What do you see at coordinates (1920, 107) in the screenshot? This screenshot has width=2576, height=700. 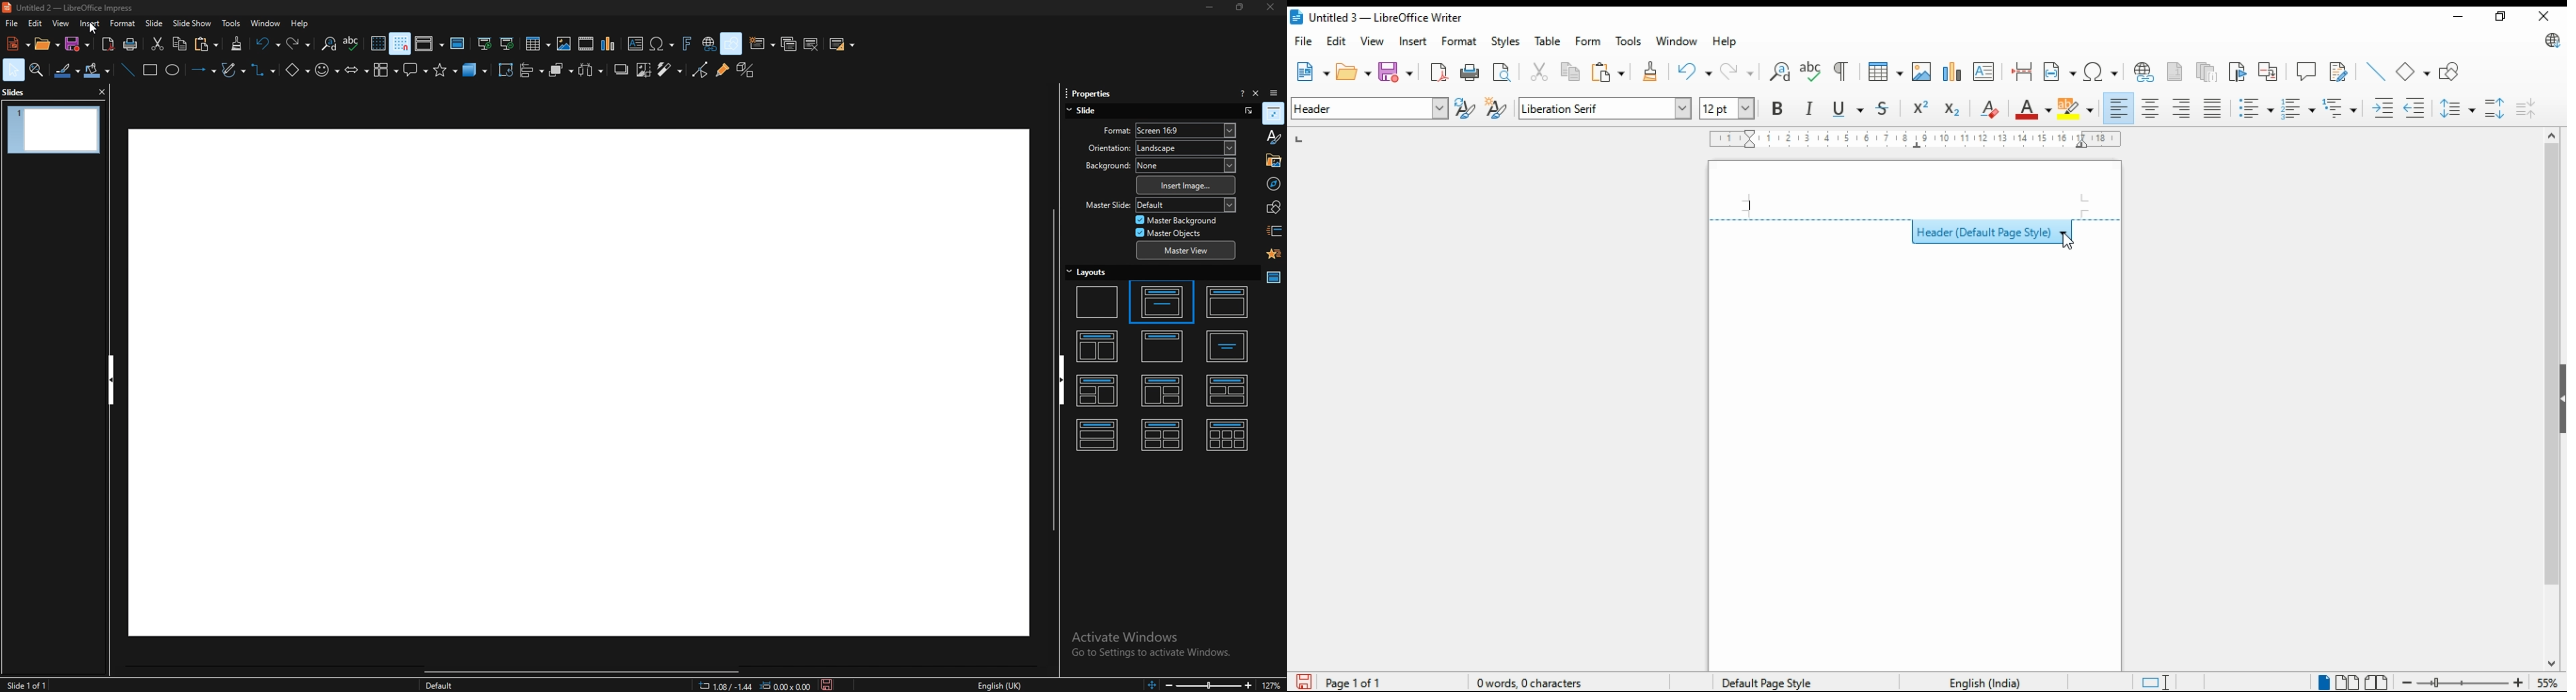 I see `superscript` at bounding box center [1920, 107].